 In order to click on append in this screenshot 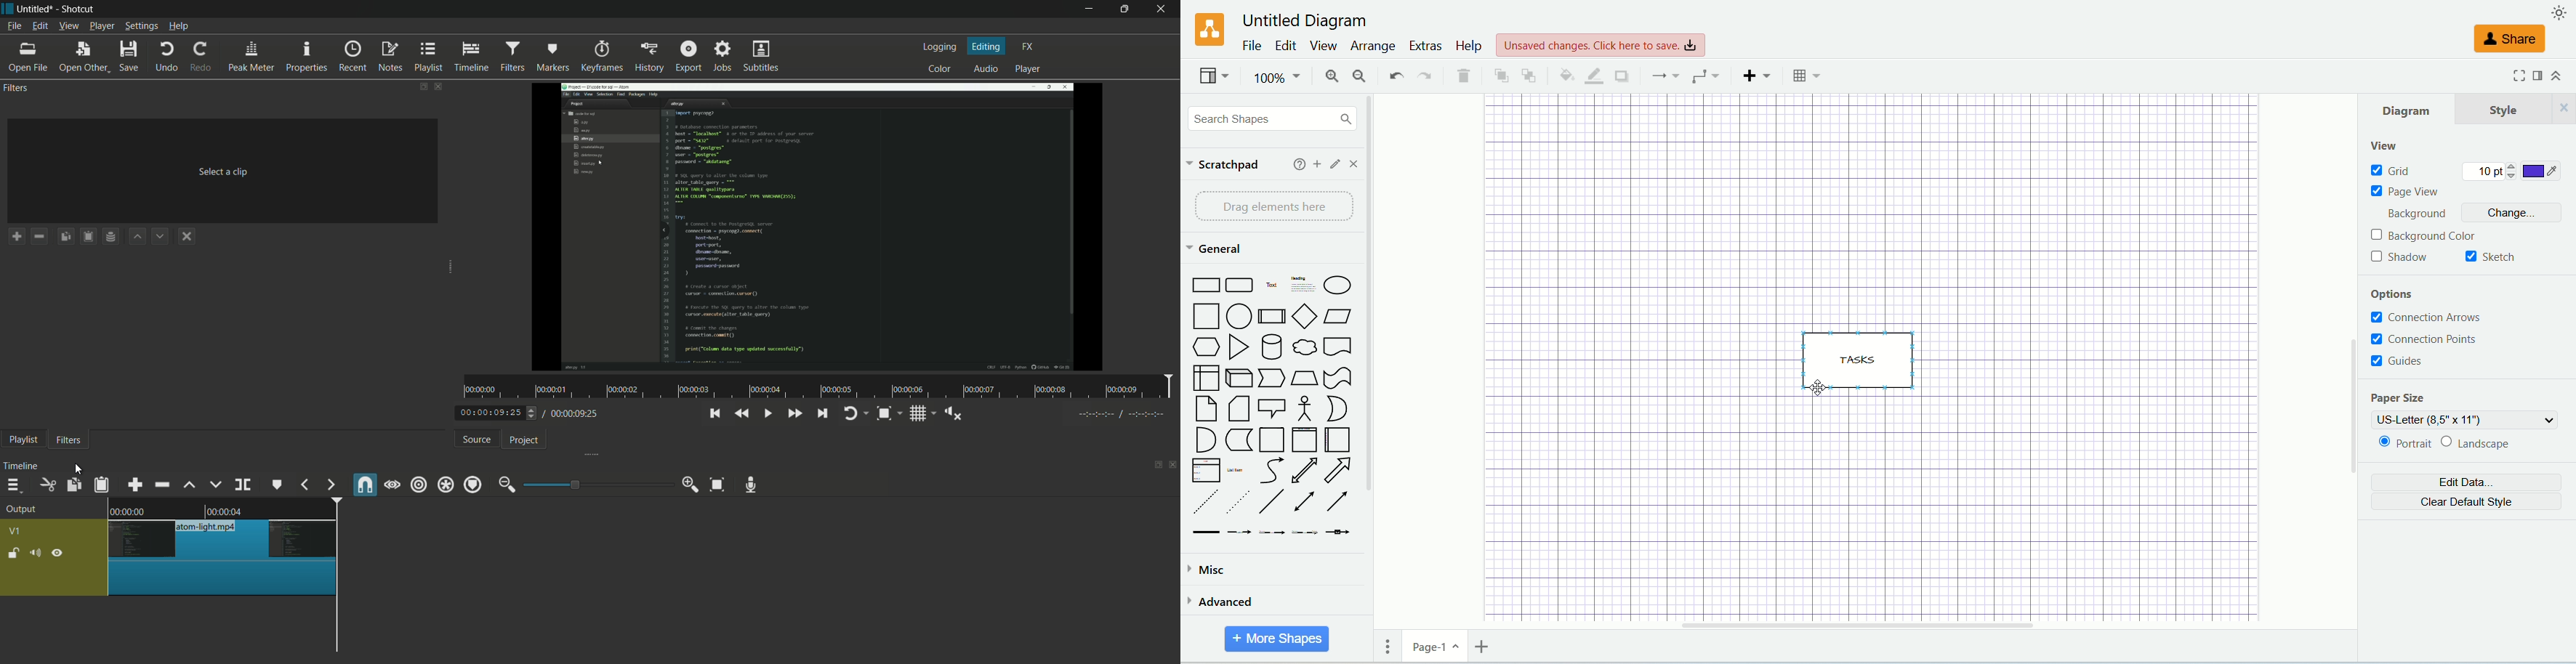, I will do `click(137, 484)`.